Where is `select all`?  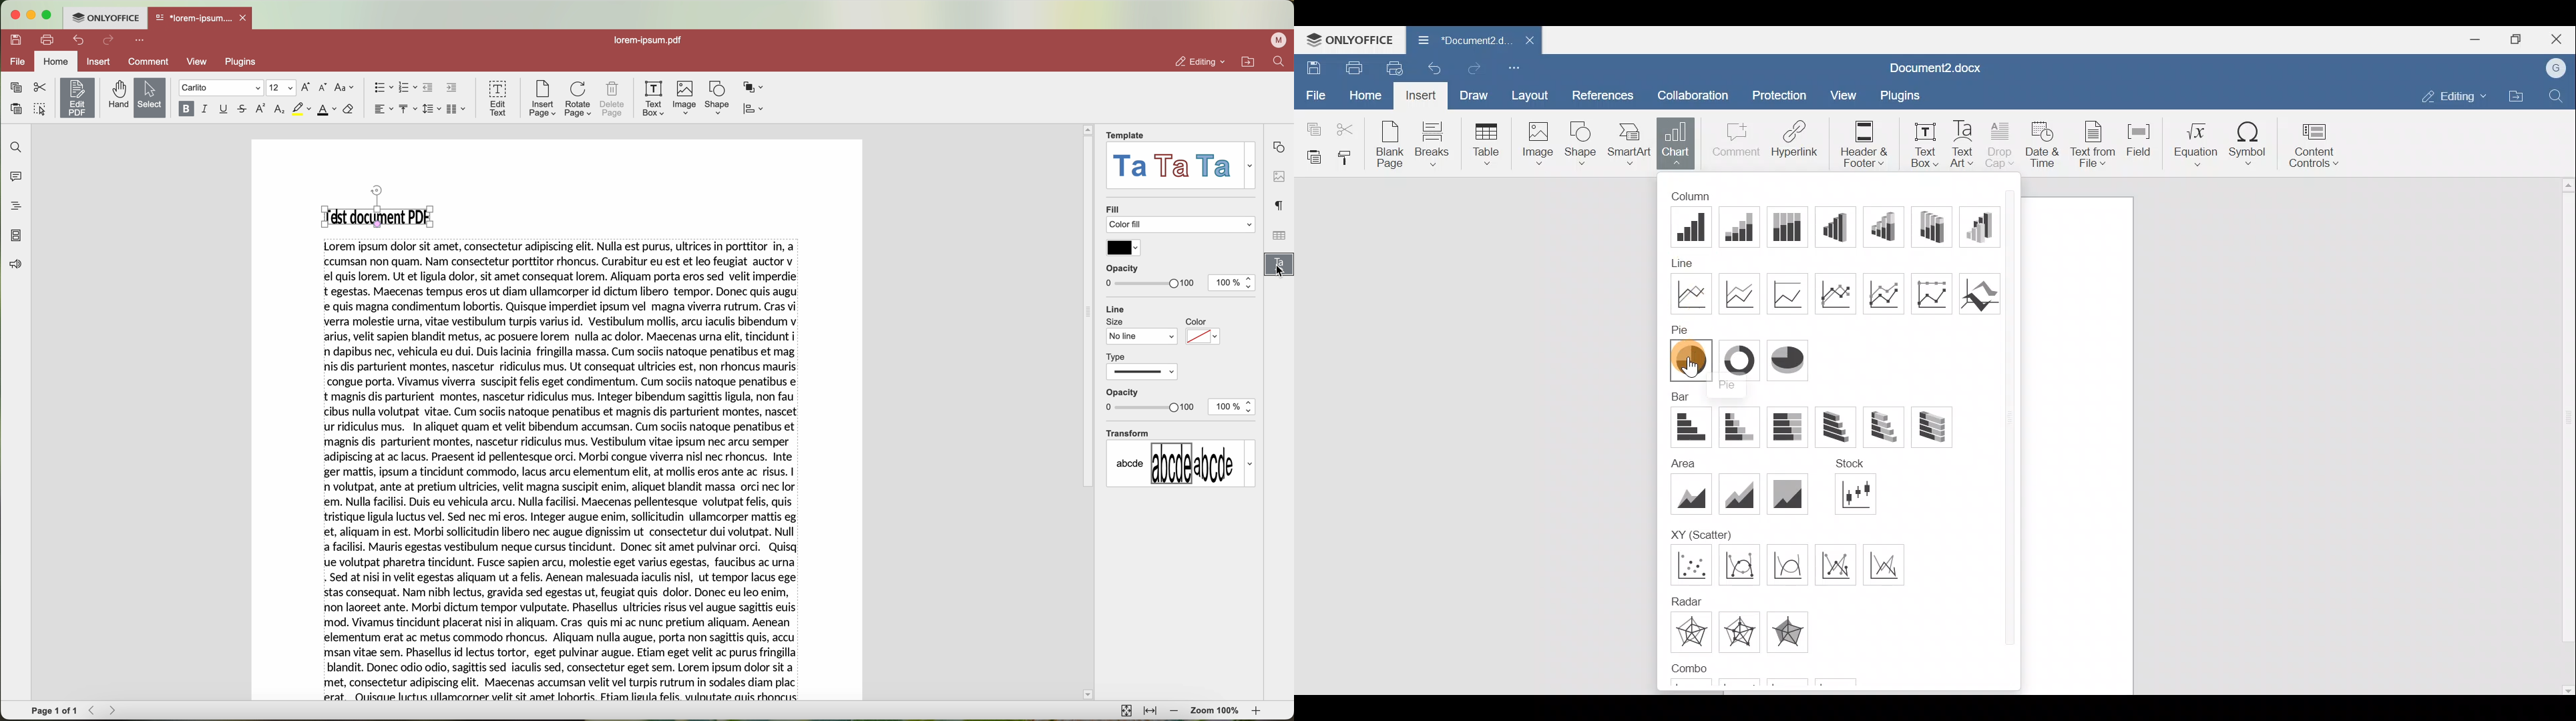
select all is located at coordinates (40, 108).